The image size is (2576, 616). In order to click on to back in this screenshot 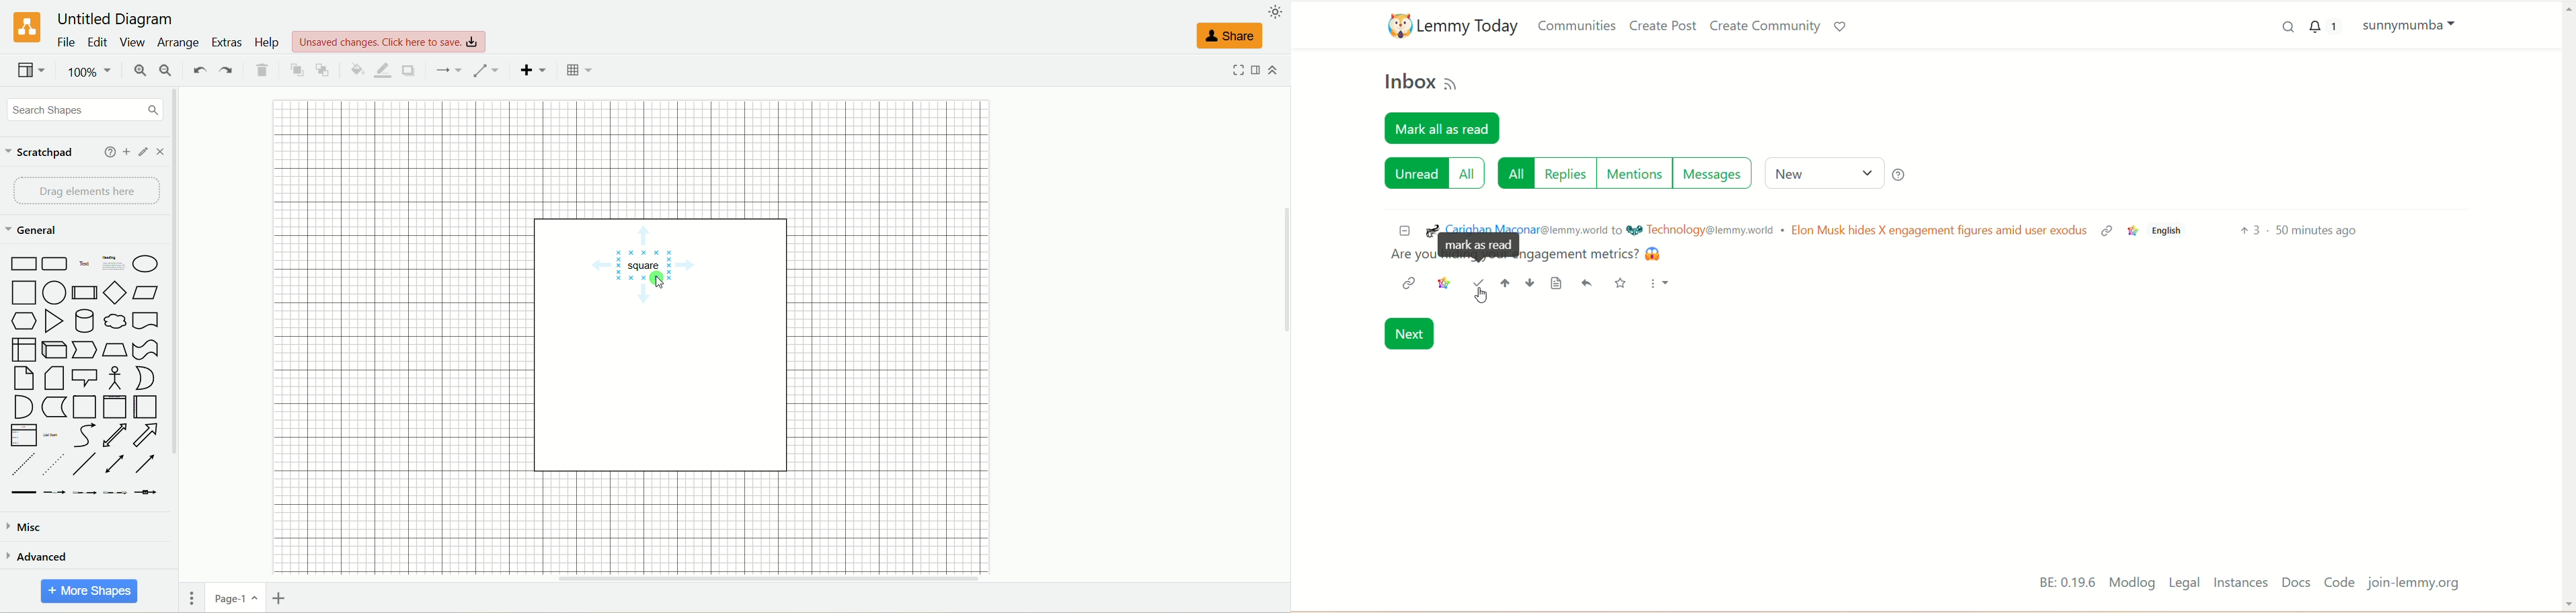, I will do `click(325, 70)`.